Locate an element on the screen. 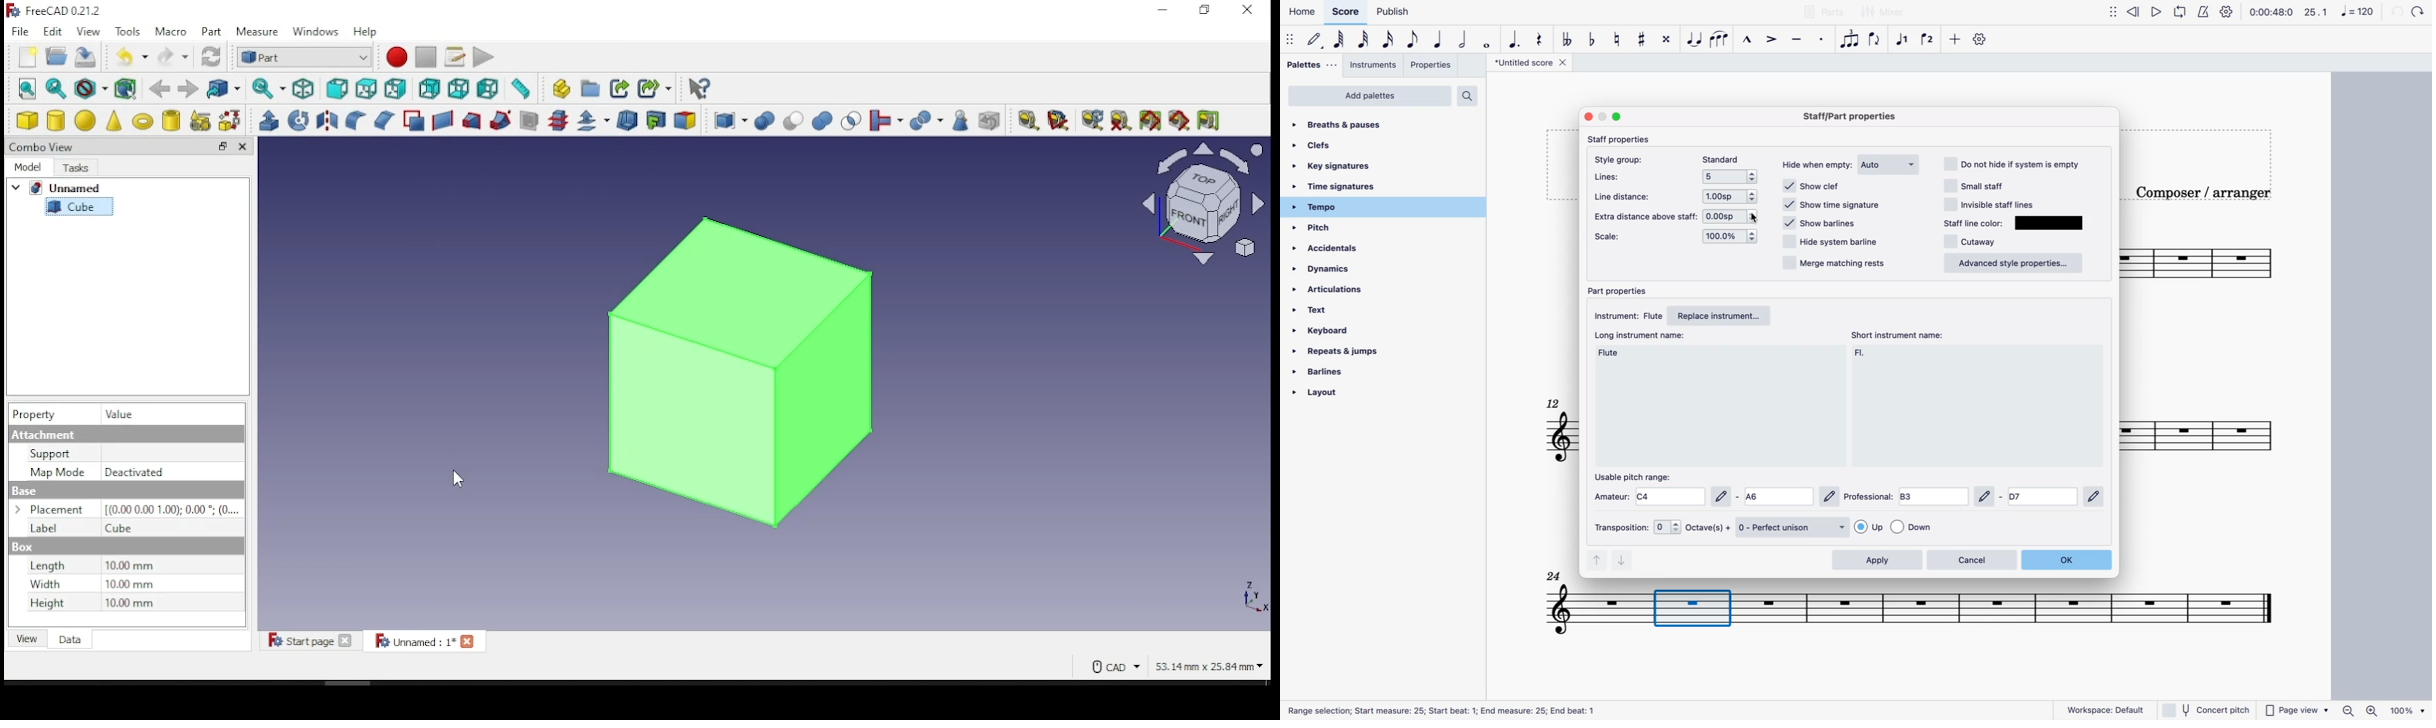  half note is located at coordinates (1462, 40).